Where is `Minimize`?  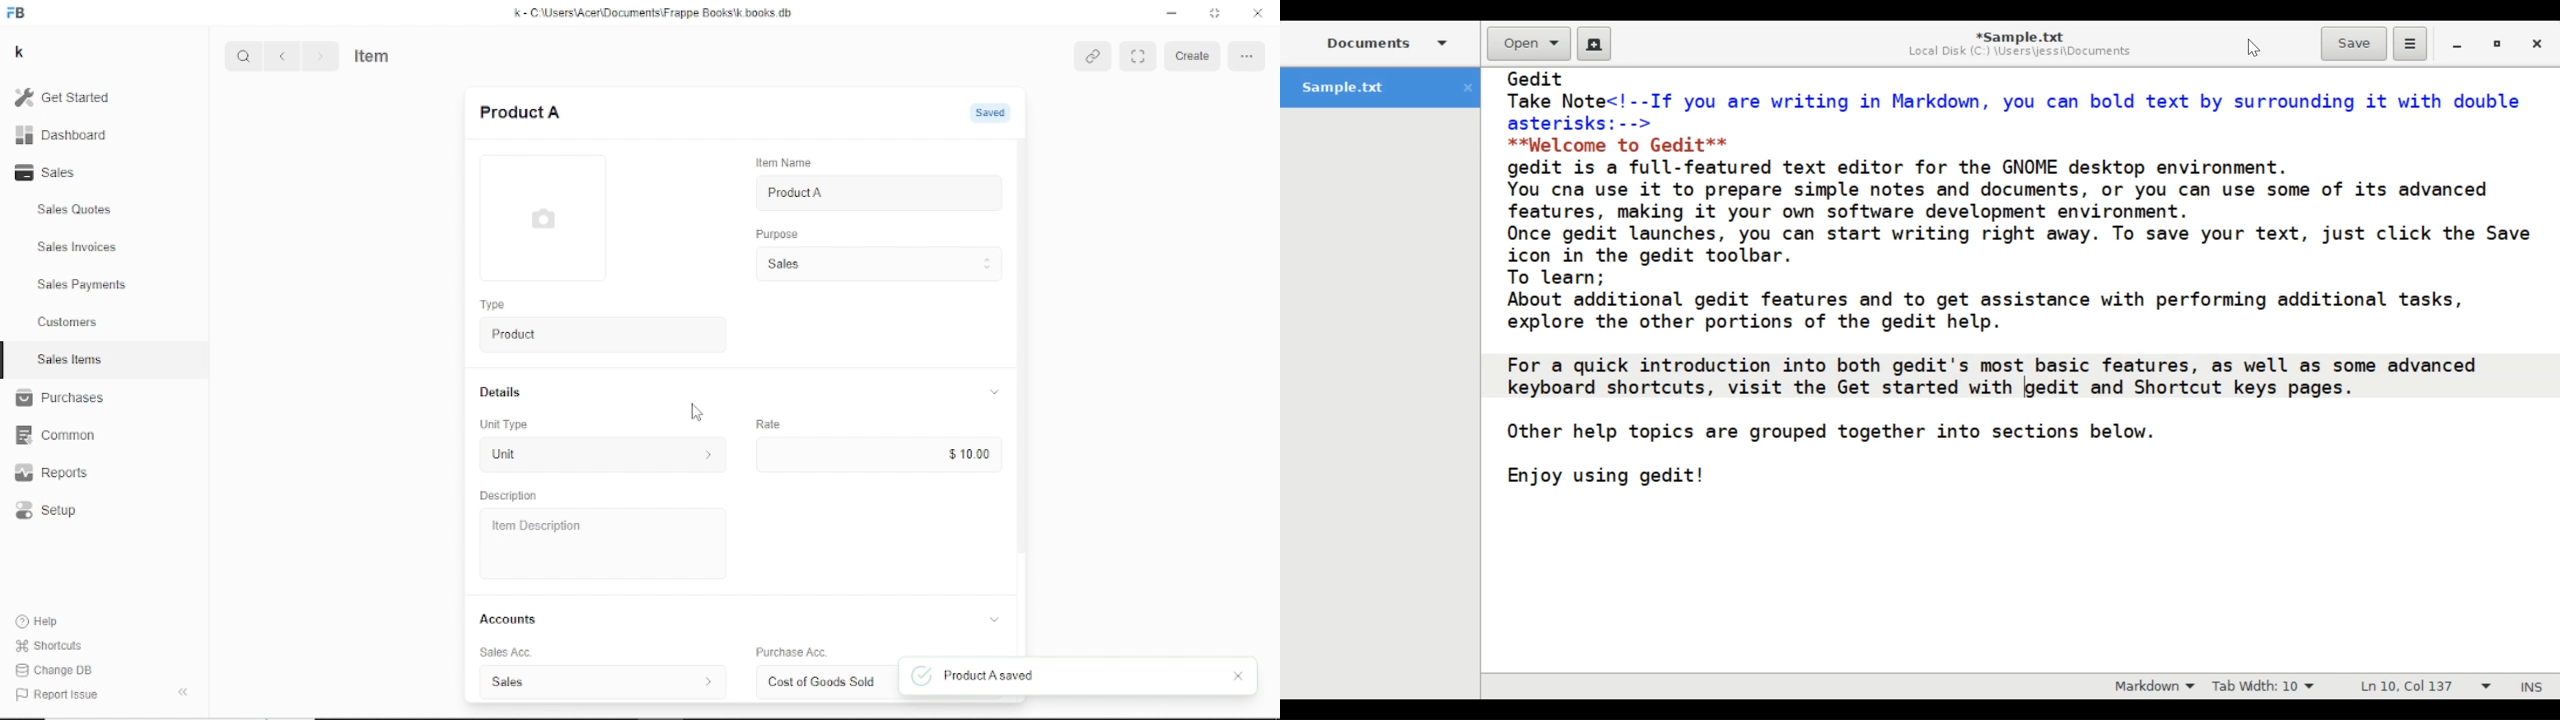 Minimize is located at coordinates (1173, 14).